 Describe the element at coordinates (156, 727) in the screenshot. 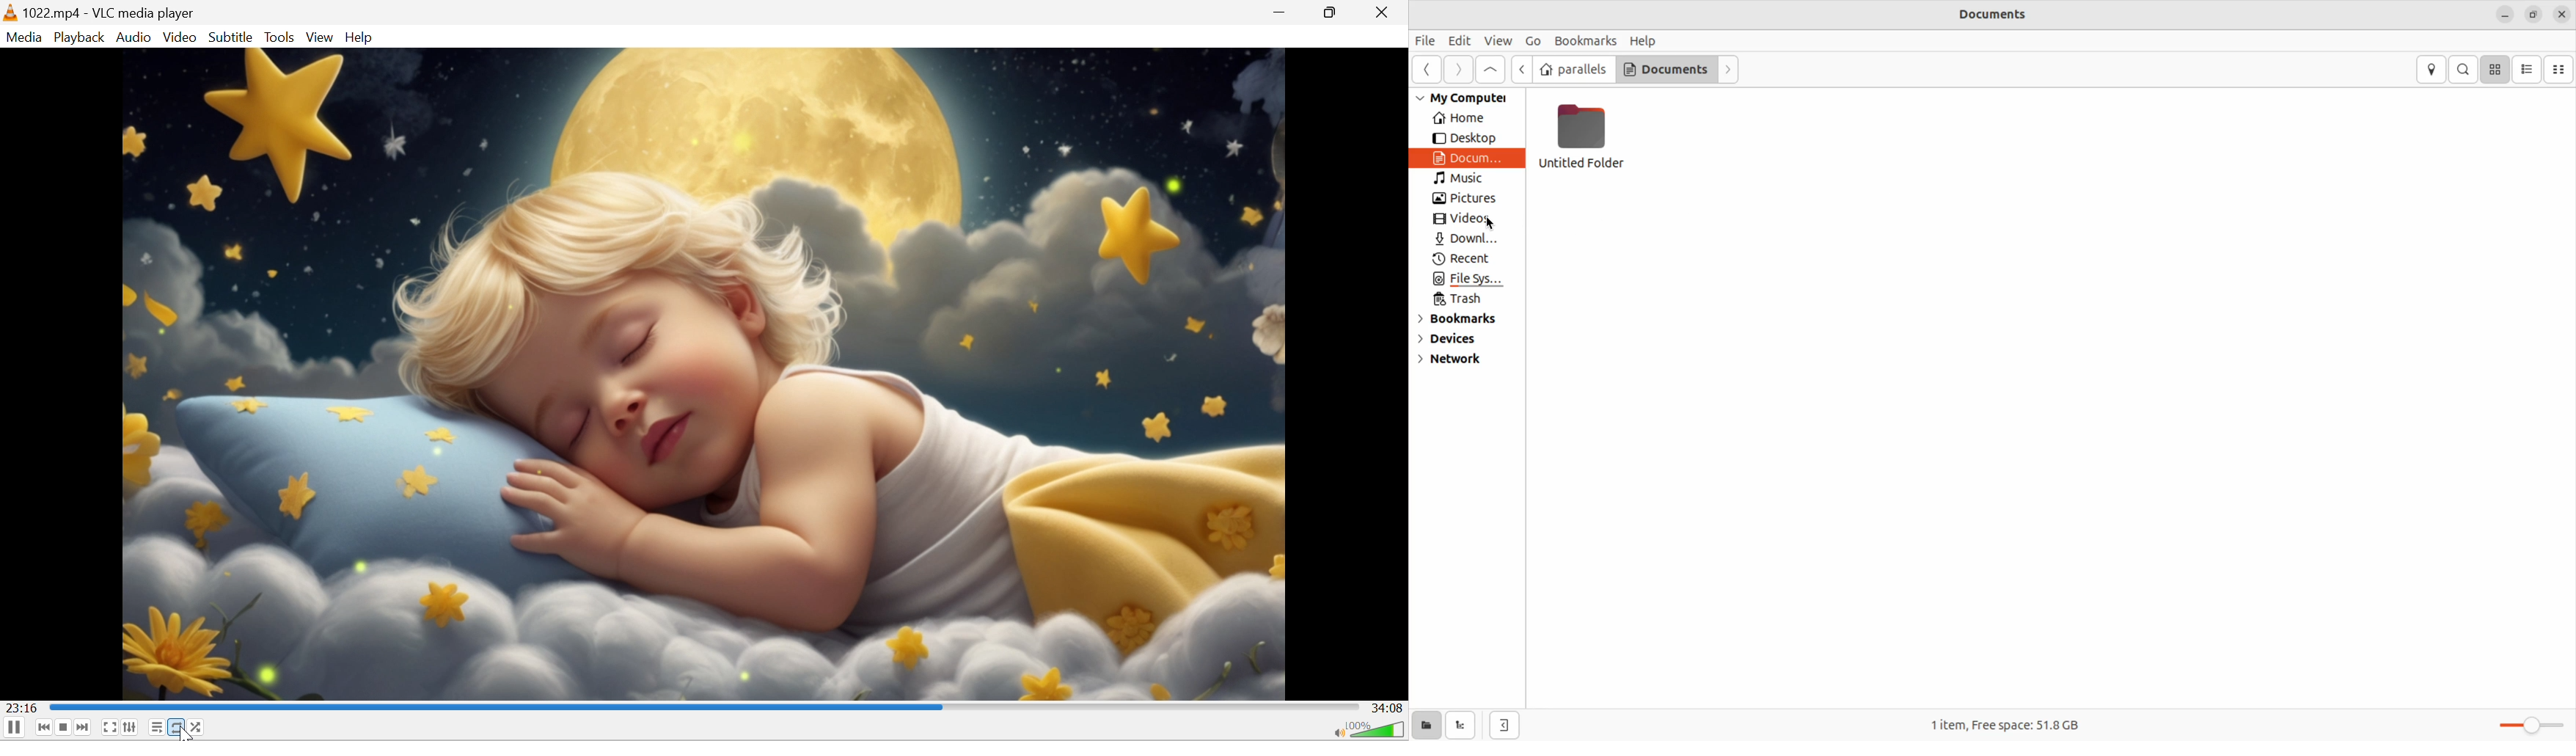

I see `Toggle playlist` at that location.